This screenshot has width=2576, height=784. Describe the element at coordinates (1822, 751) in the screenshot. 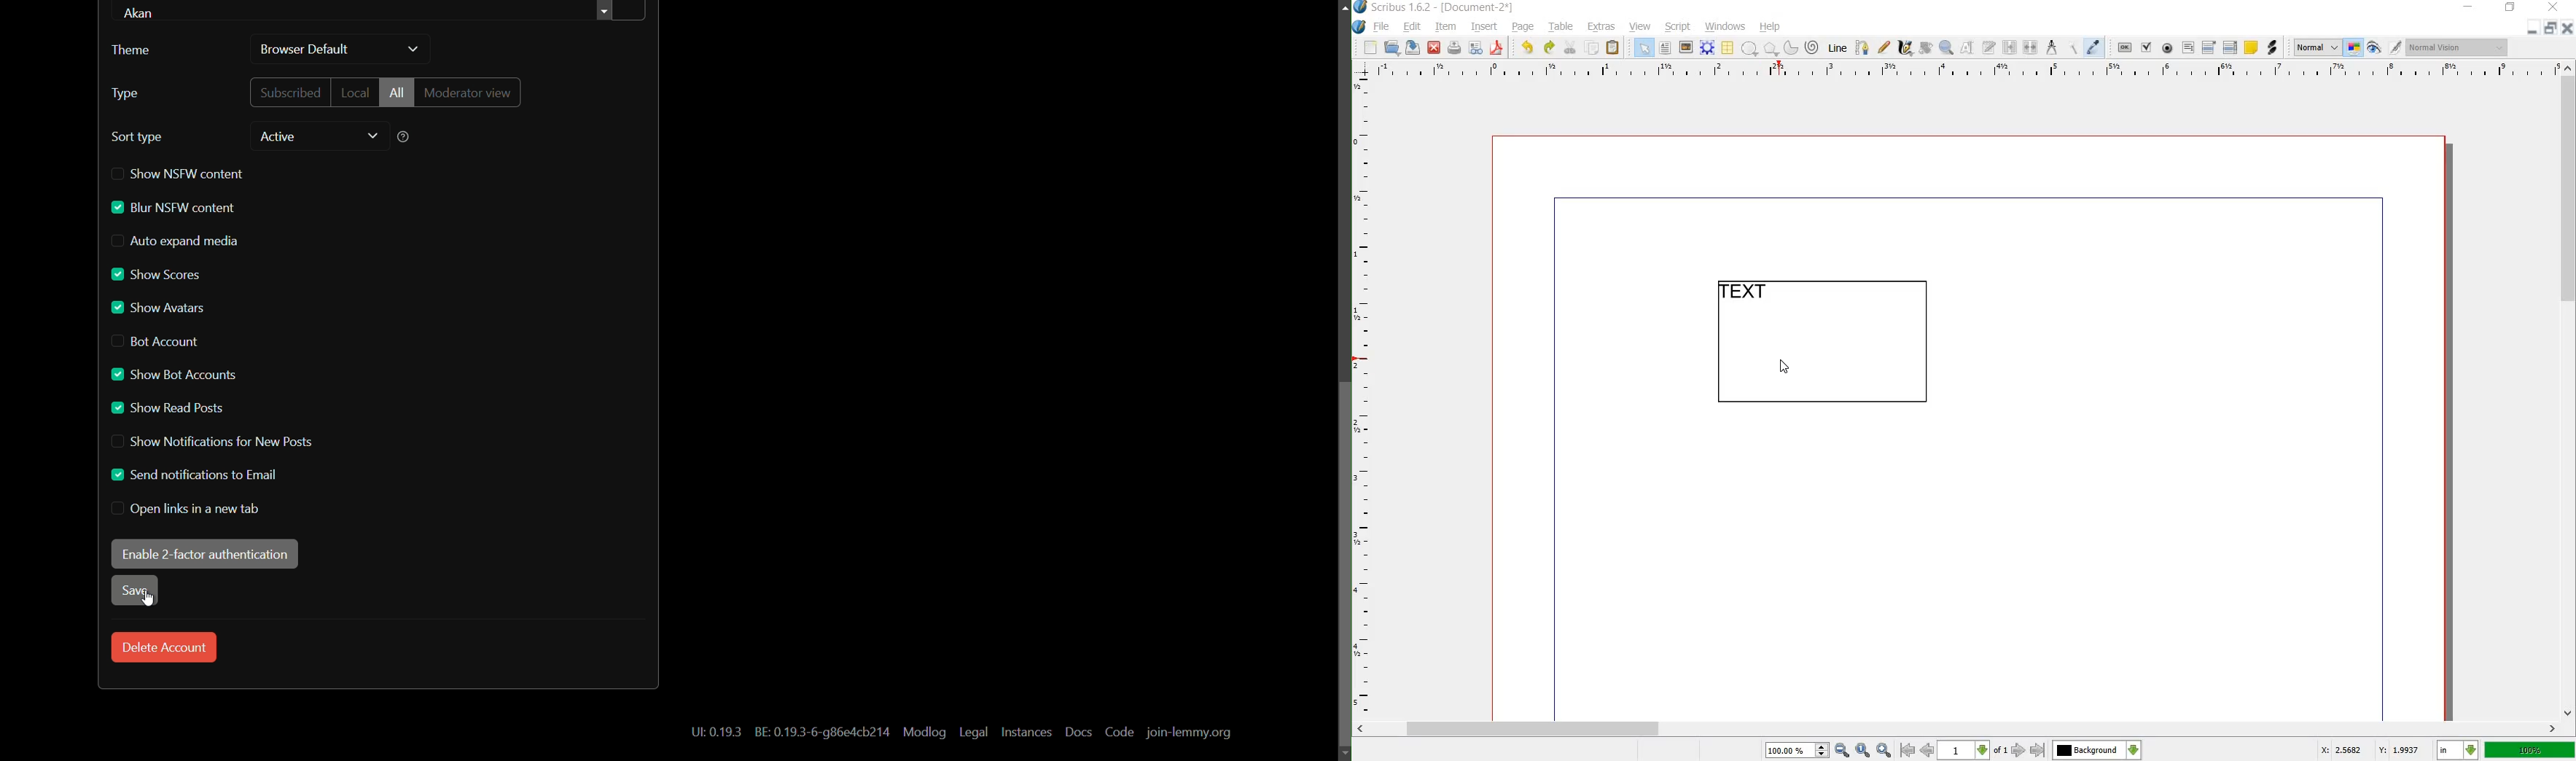

I see `Increase or decrease zoom value` at that location.